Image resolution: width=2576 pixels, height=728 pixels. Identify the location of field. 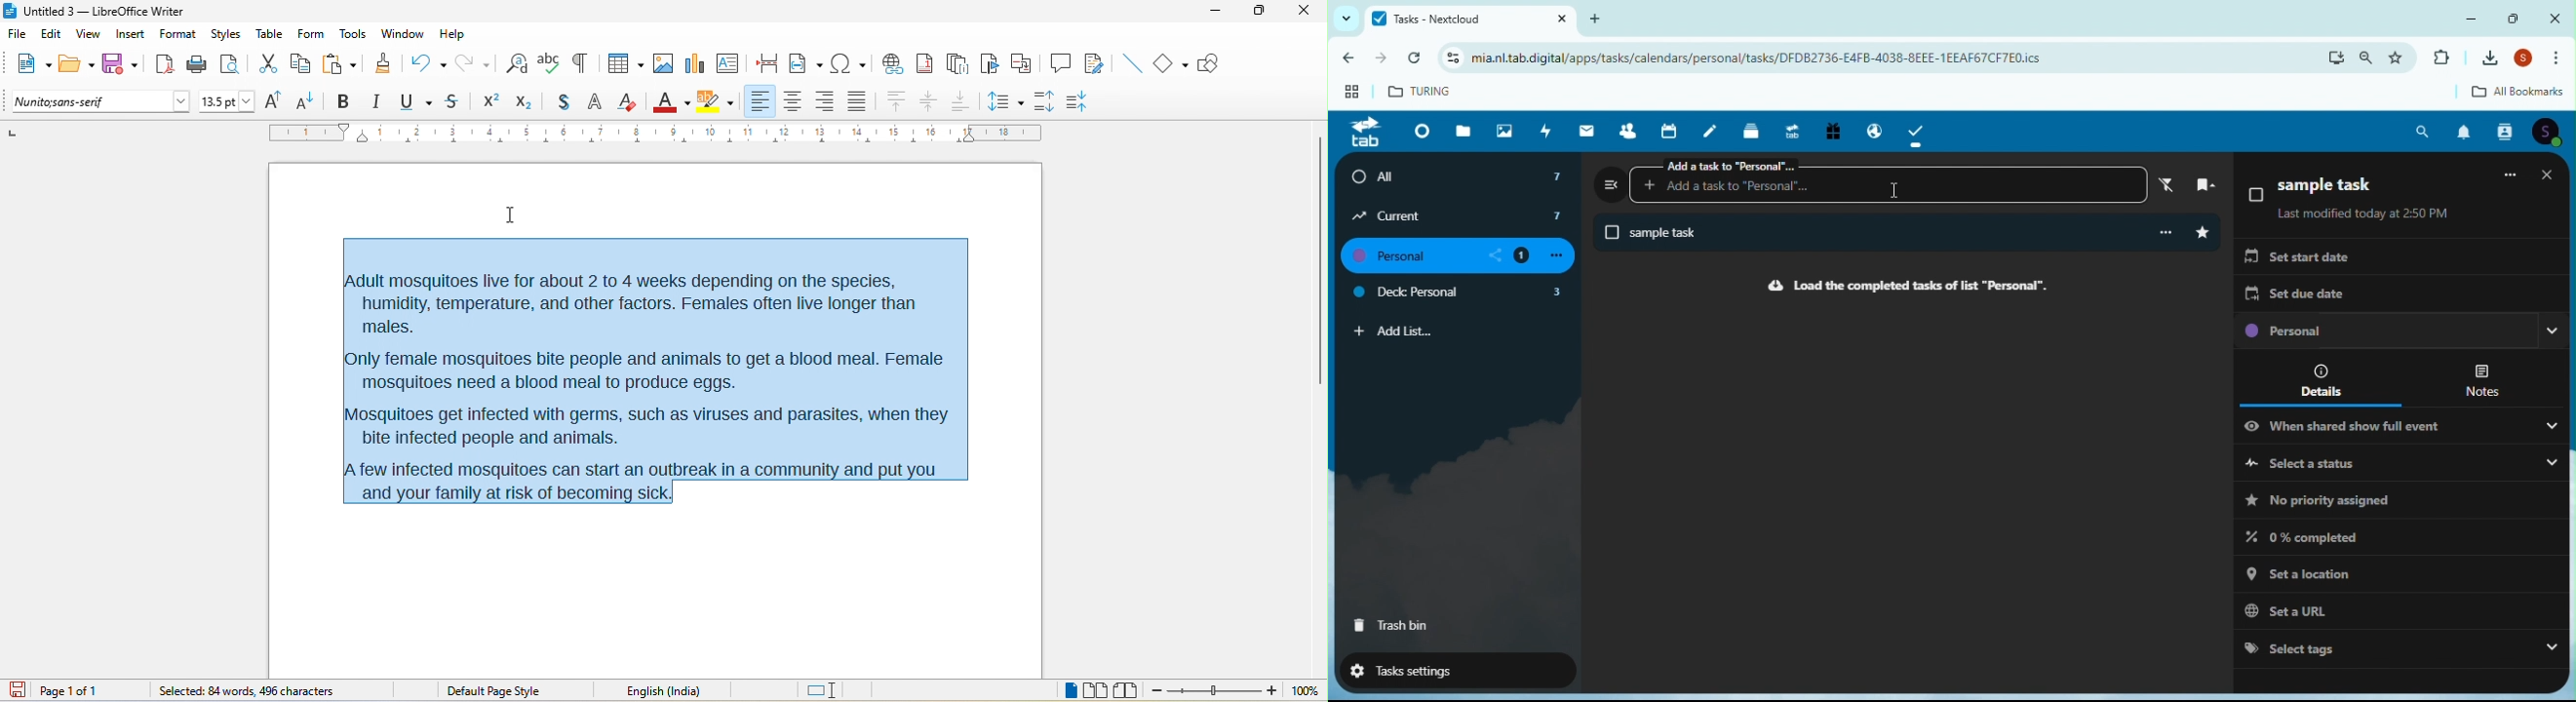
(806, 62).